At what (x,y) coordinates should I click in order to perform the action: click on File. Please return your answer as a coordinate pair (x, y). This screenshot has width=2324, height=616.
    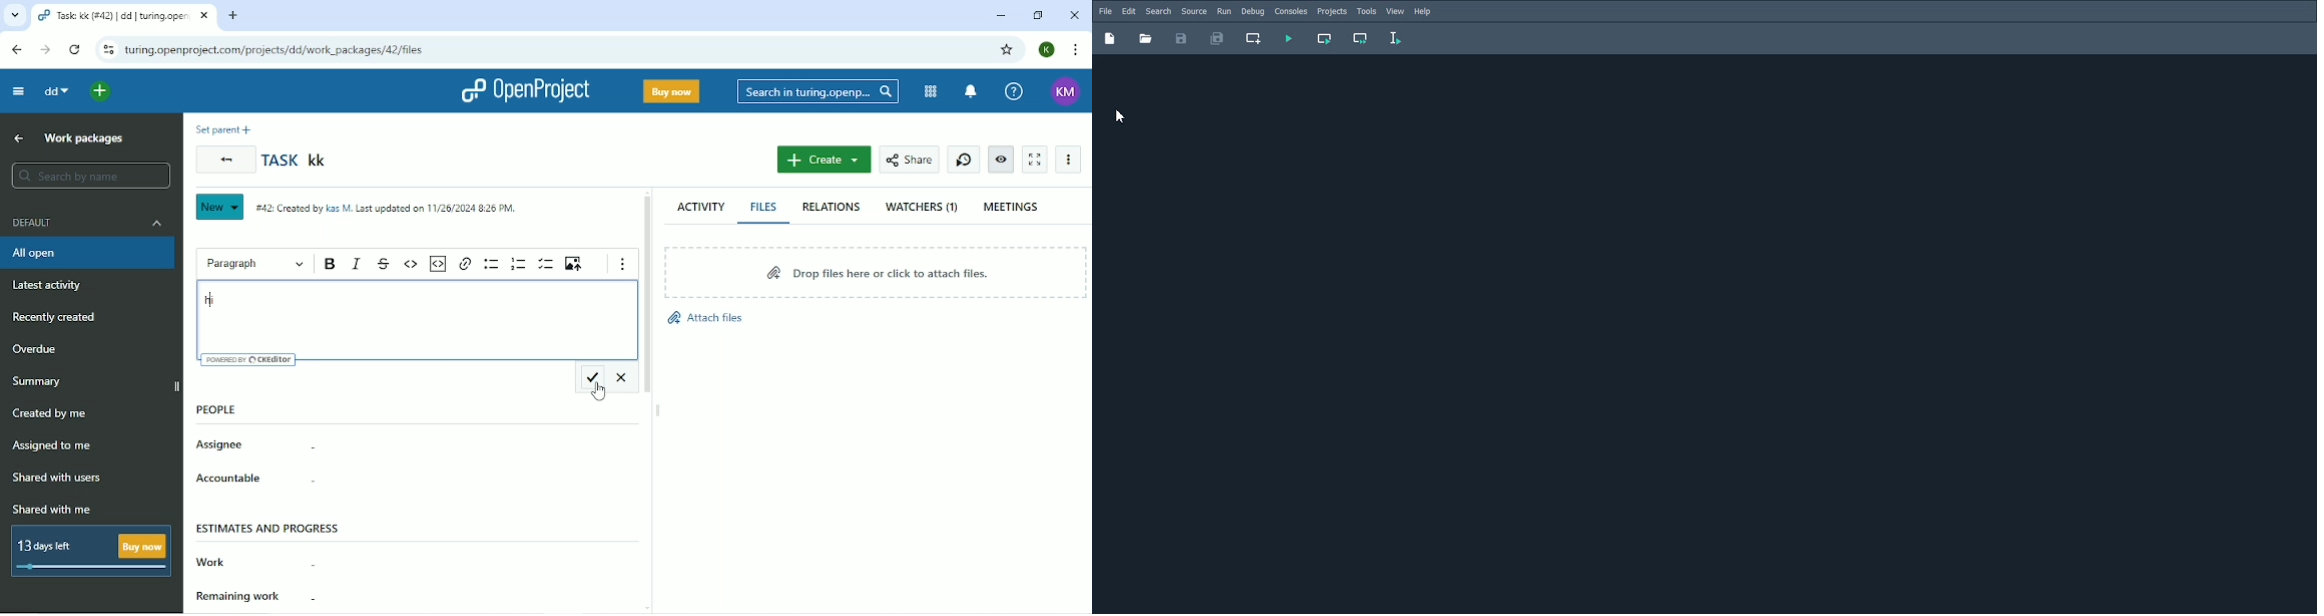
    Looking at the image, I should click on (1105, 11).